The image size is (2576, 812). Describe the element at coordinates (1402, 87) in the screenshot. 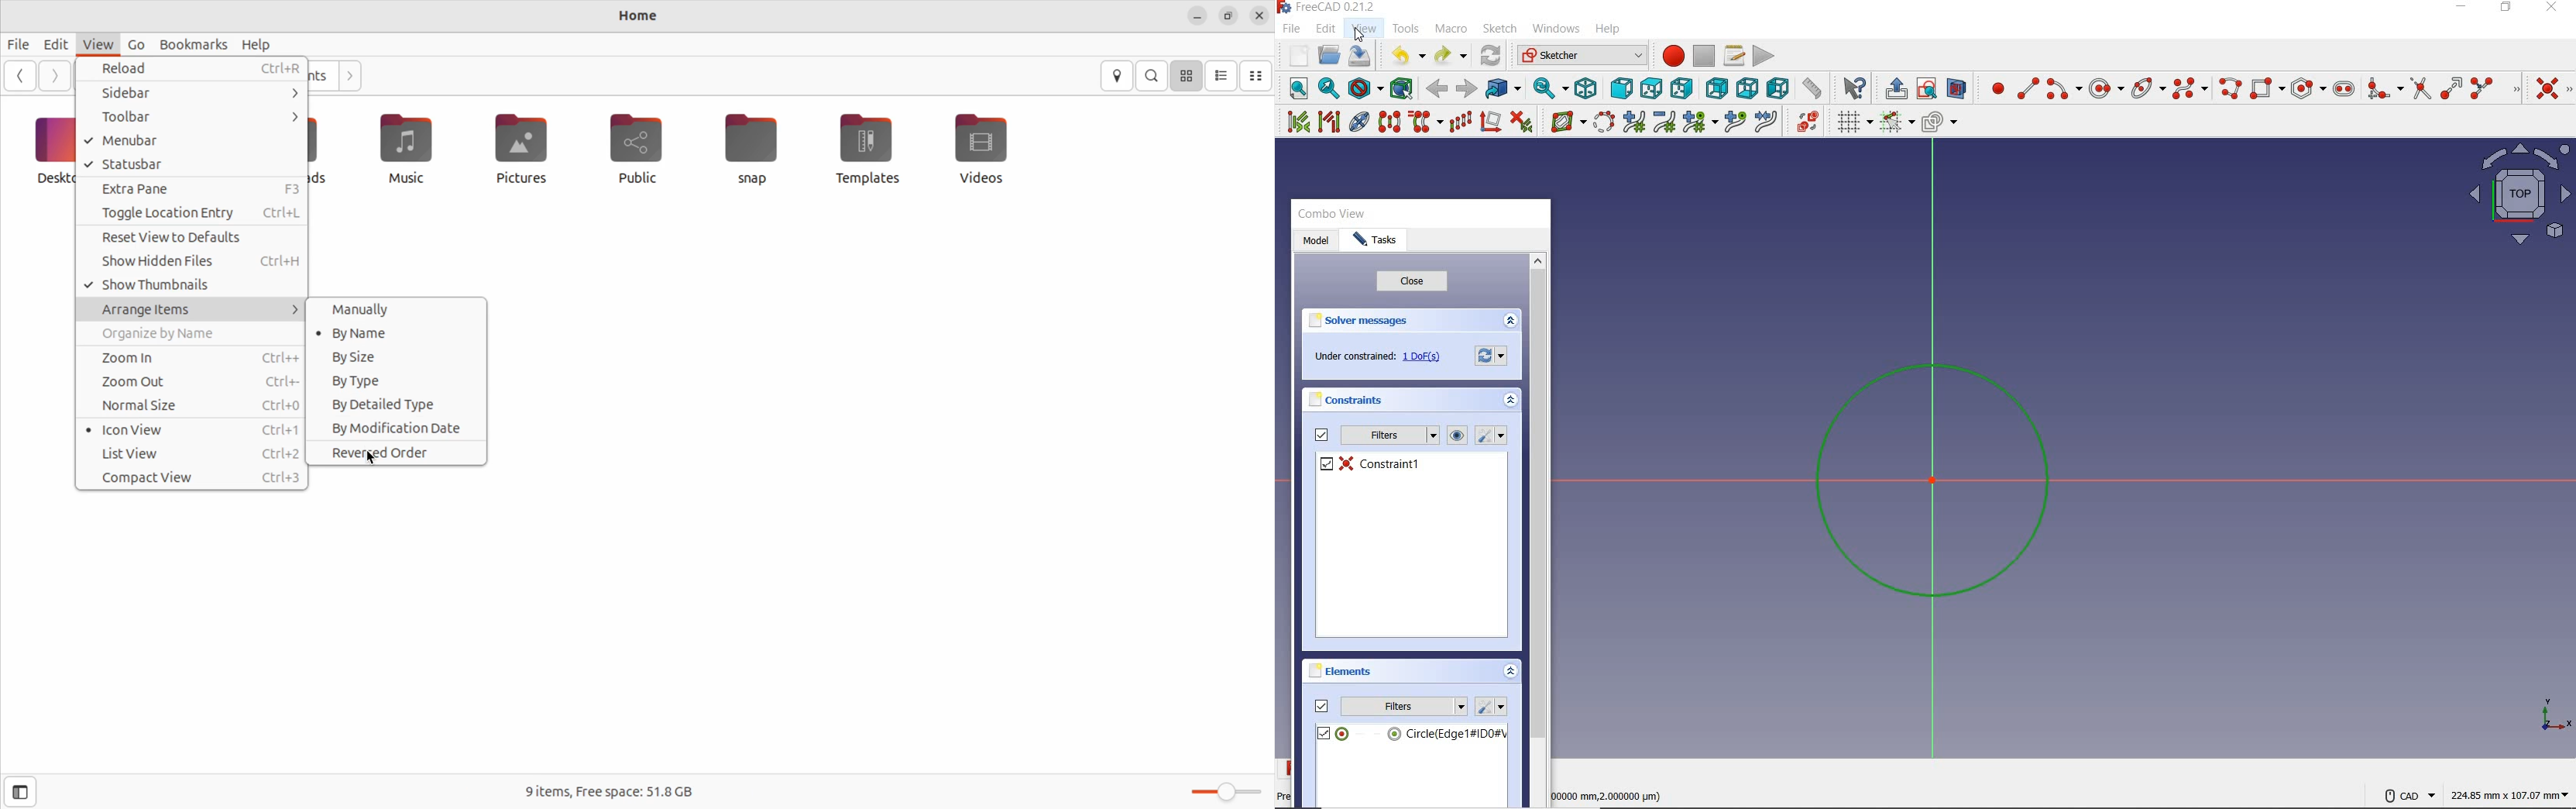

I see `bounding box` at that location.